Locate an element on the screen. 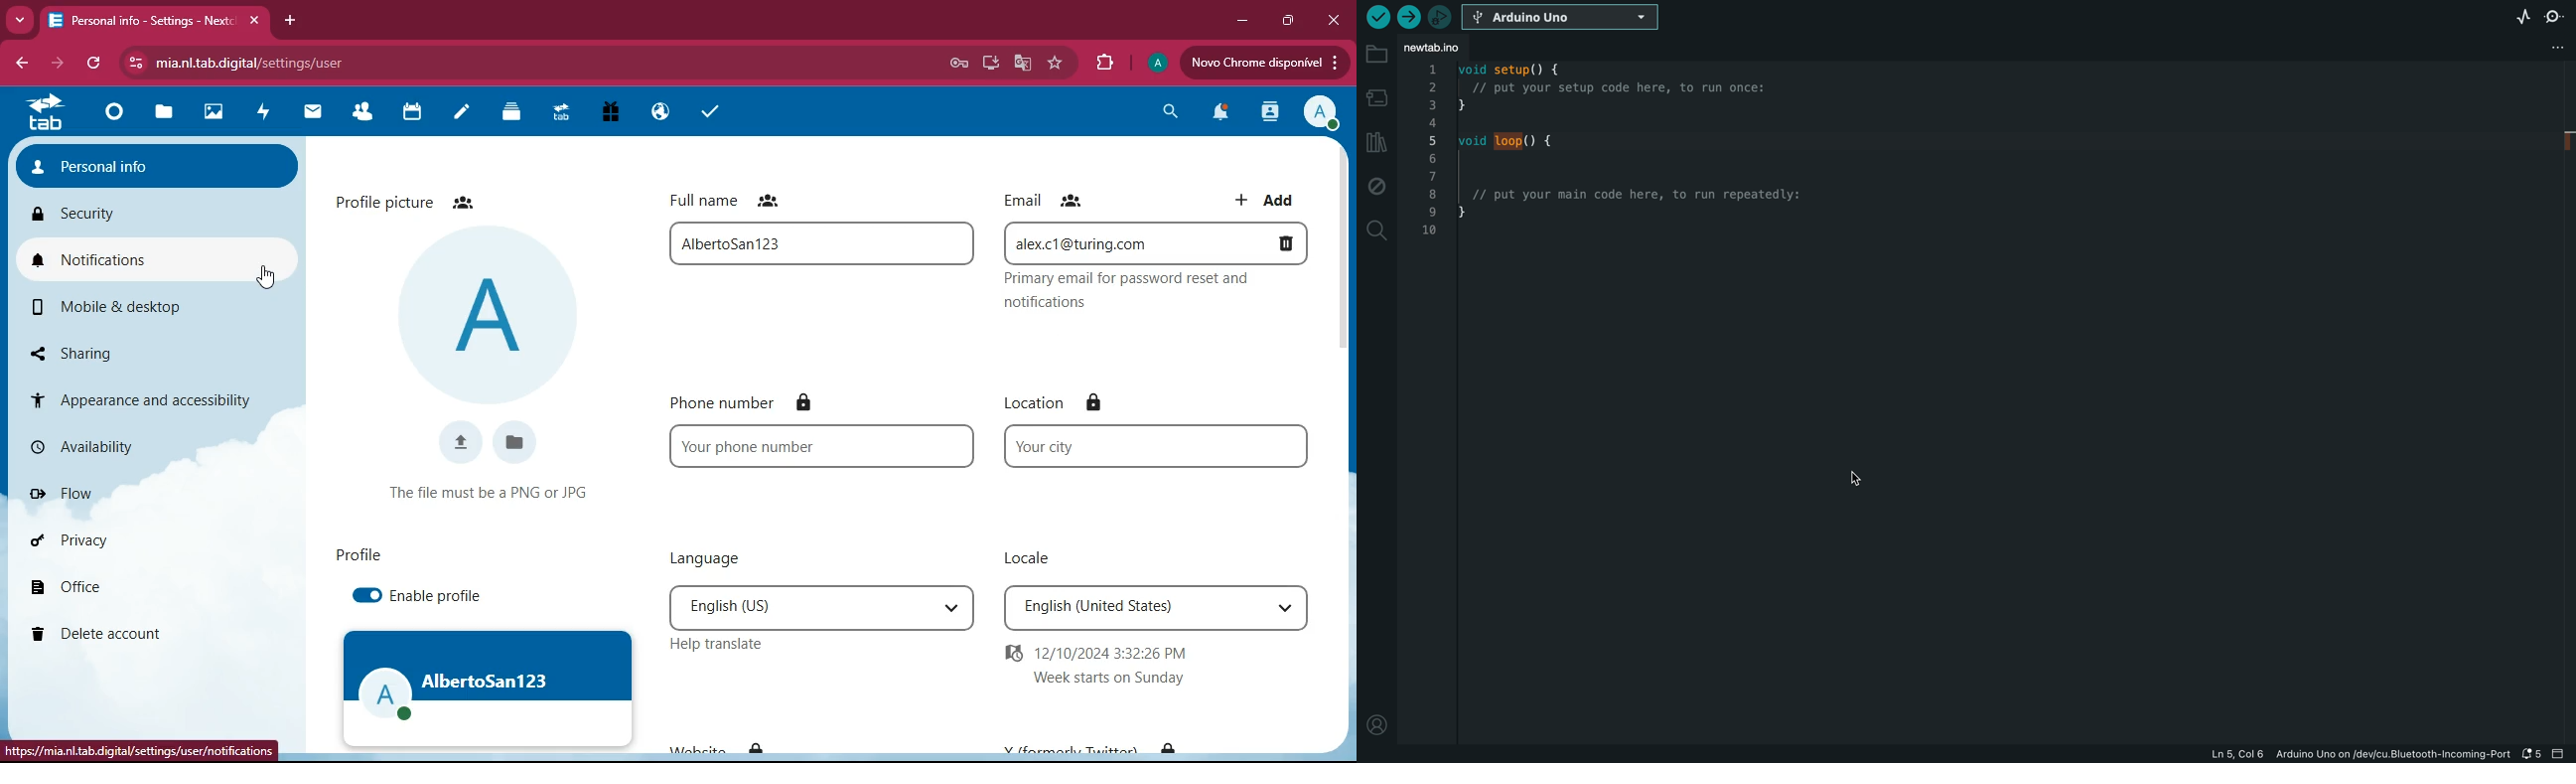 This screenshot has height=784, width=2576. flow is located at coordinates (142, 495).